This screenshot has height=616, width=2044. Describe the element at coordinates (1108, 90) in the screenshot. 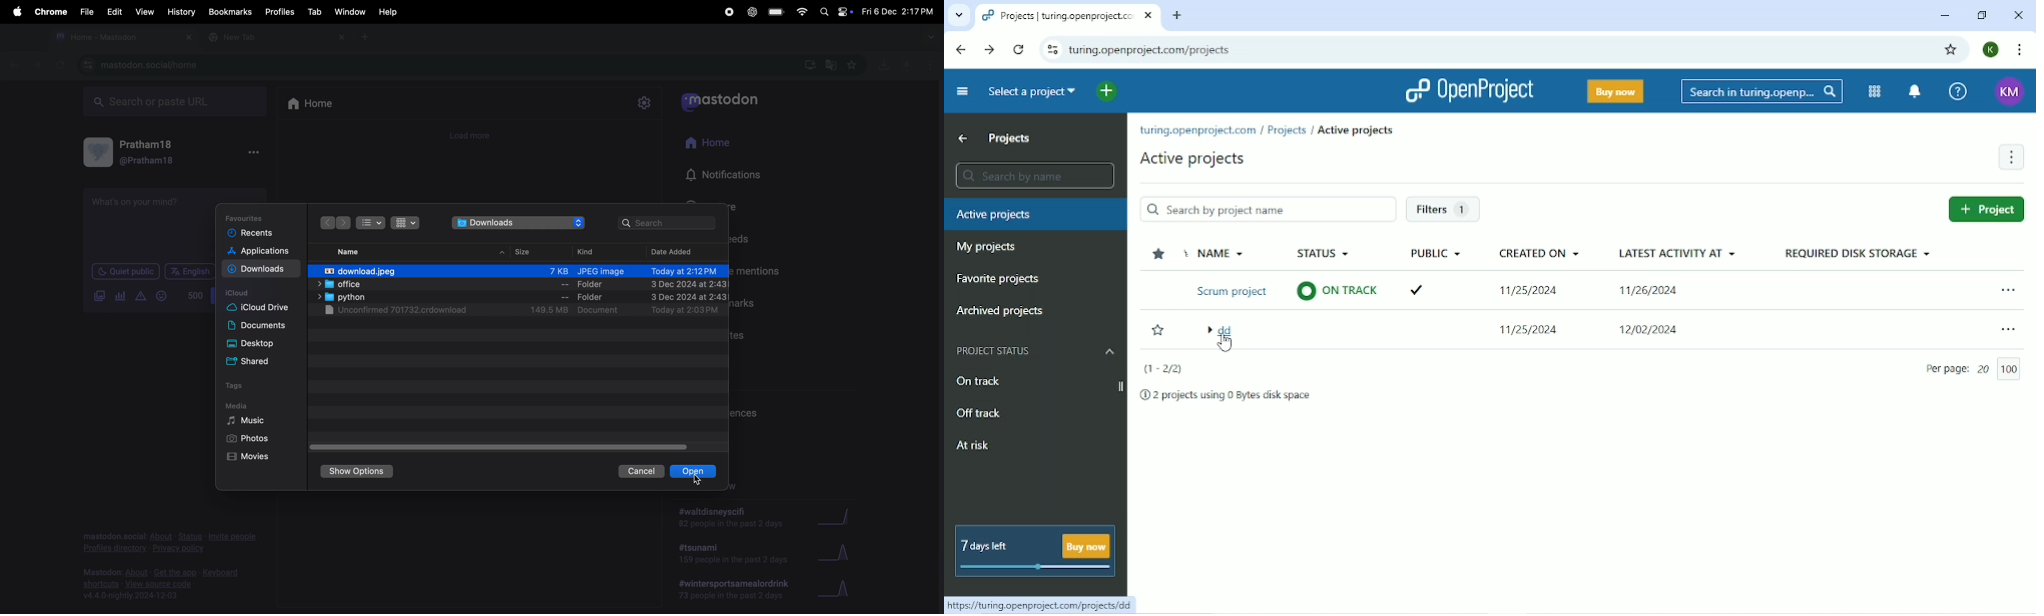

I see `Open quick add menu` at that location.